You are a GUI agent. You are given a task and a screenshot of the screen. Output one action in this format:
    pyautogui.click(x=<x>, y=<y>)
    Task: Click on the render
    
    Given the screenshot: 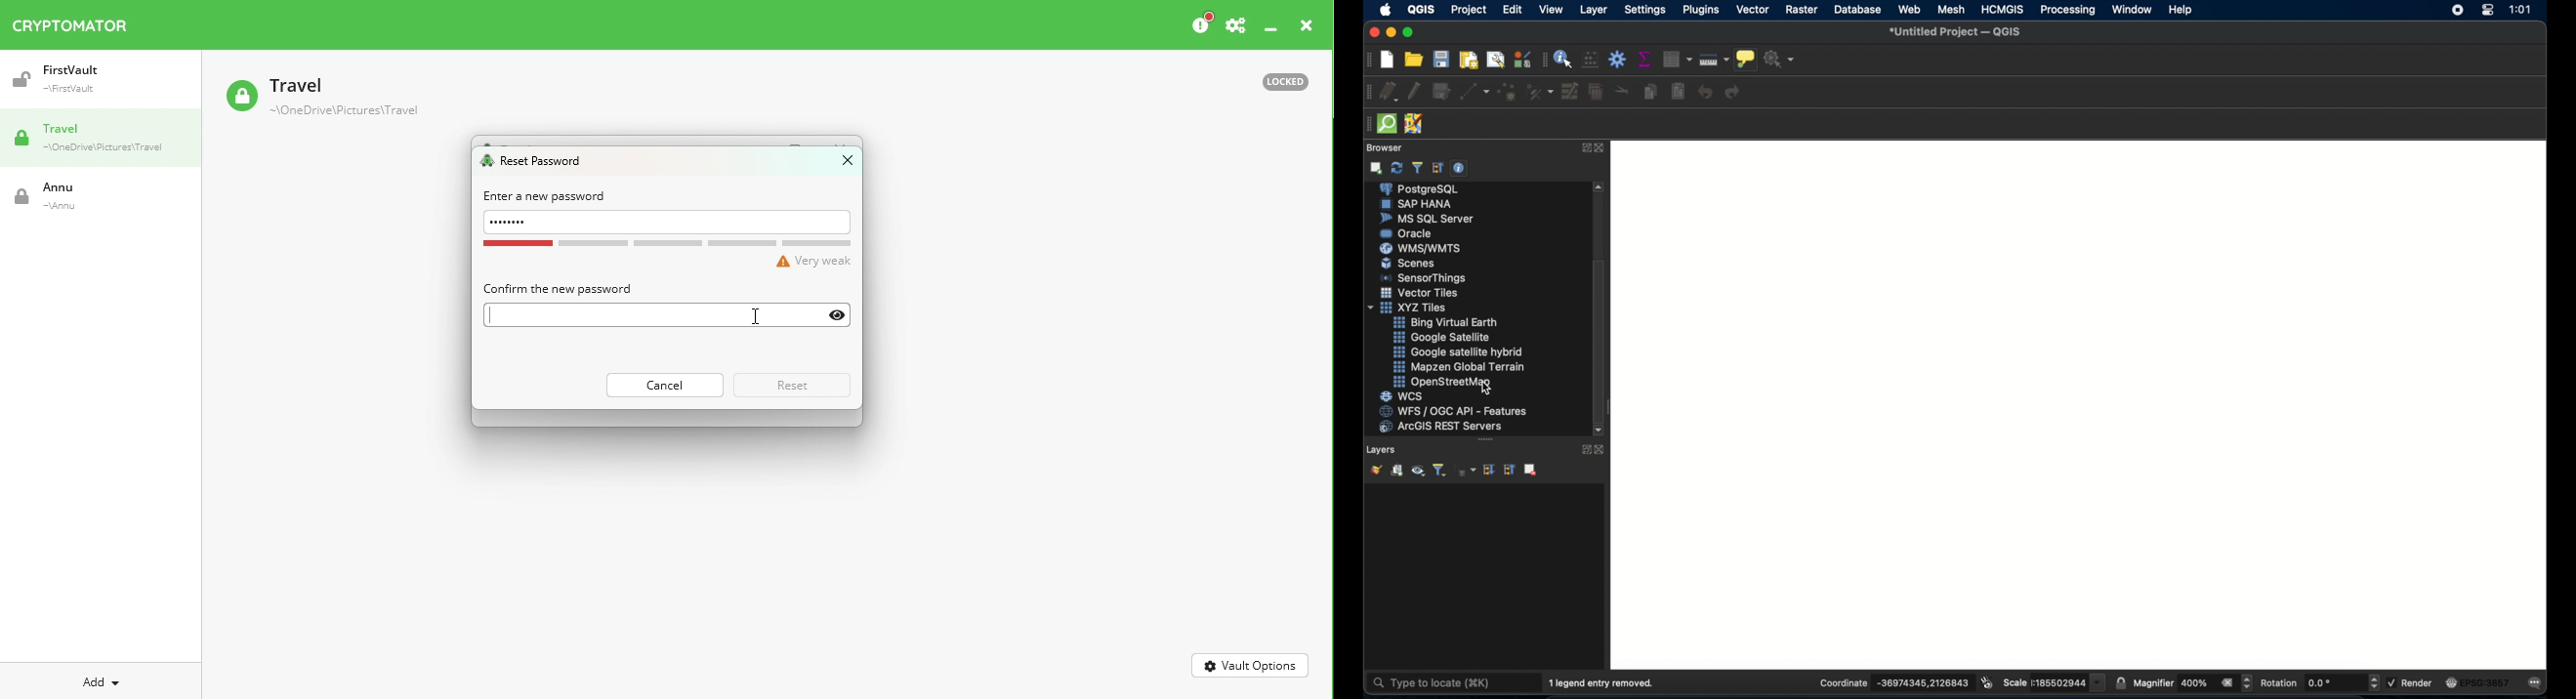 What is the action you would take?
    pyautogui.click(x=2413, y=683)
    